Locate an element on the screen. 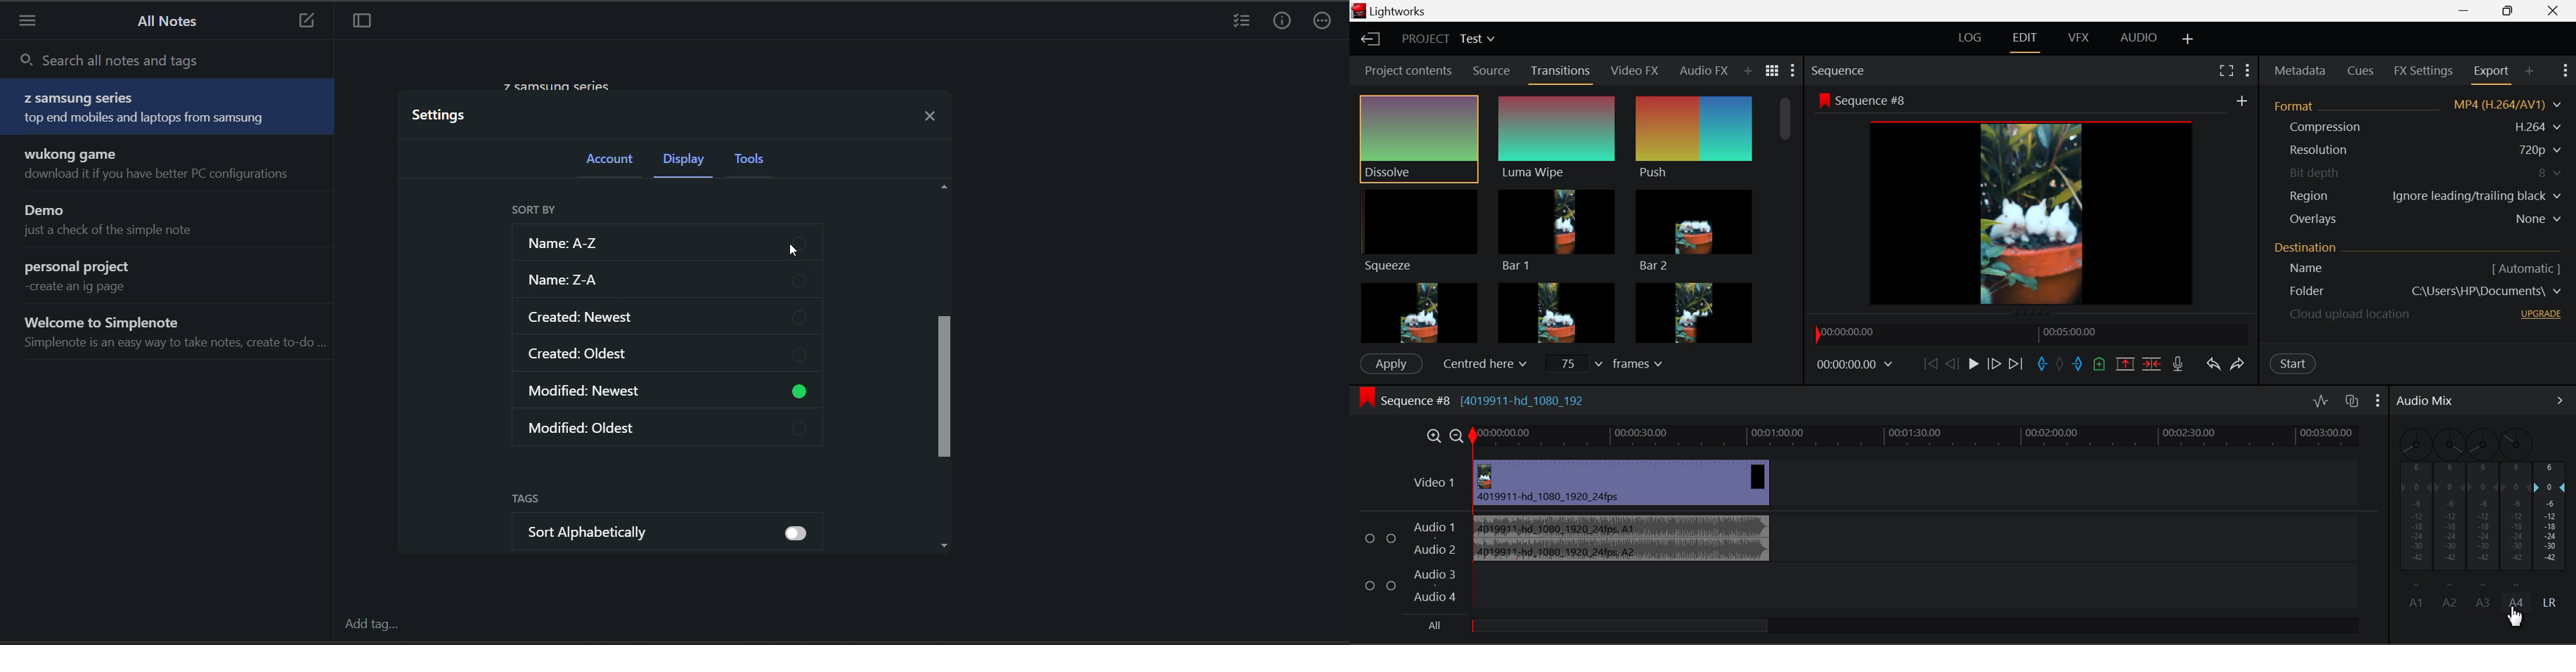 The height and width of the screenshot is (672, 2576). name: A-Z is located at coordinates (666, 243).